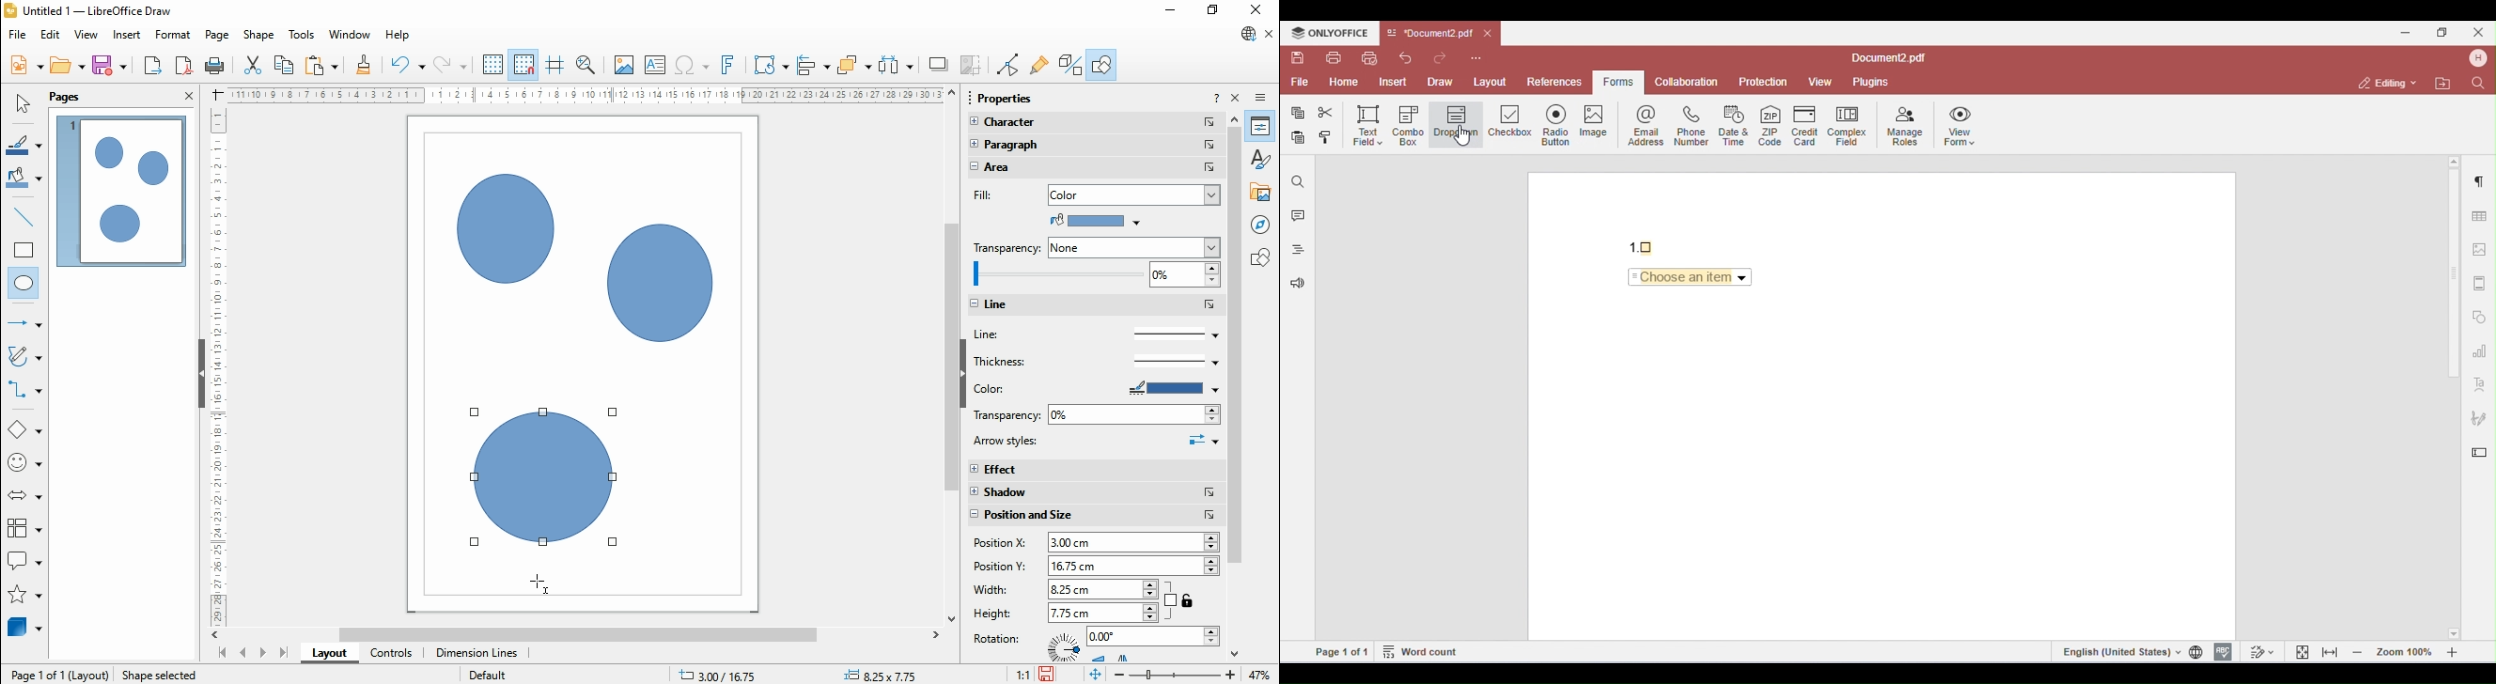 This screenshot has height=700, width=2520. Describe the element at coordinates (174, 35) in the screenshot. I see `format` at that location.